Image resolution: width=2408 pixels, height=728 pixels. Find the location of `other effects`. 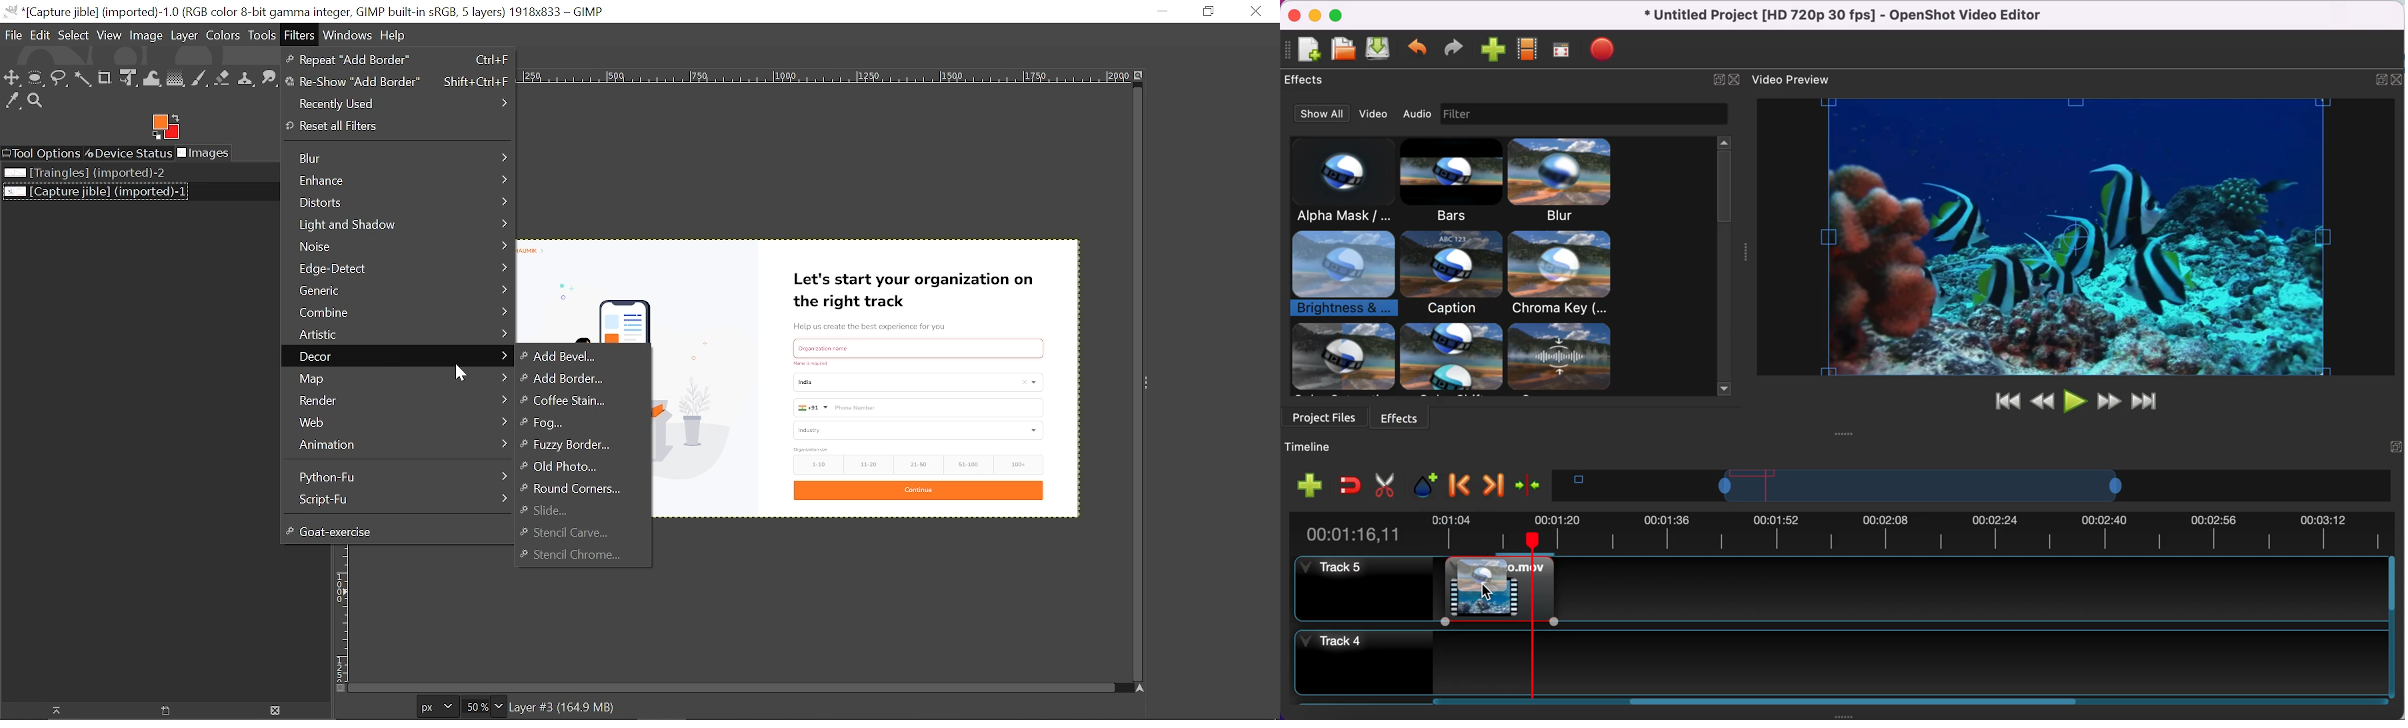

other effects is located at coordinates (1457, 359).